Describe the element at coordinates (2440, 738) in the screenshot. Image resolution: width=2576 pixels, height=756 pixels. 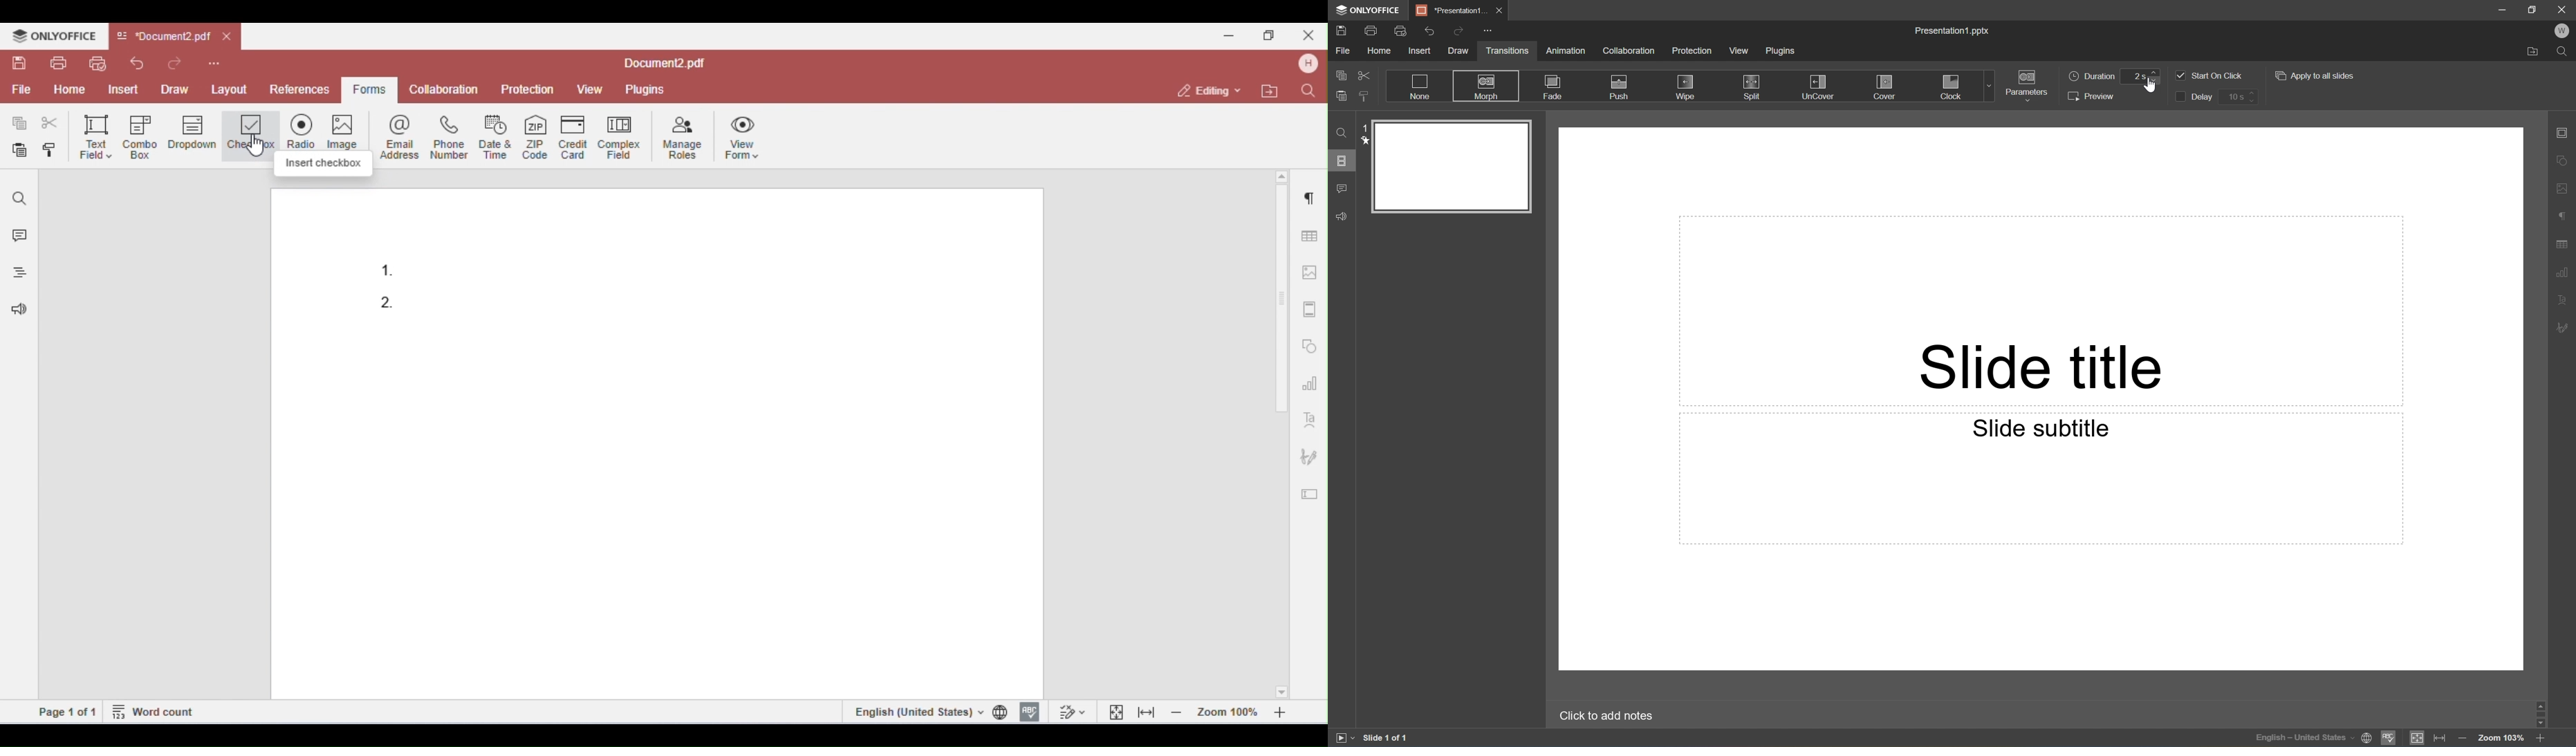
I see `Fit to width` at that location.